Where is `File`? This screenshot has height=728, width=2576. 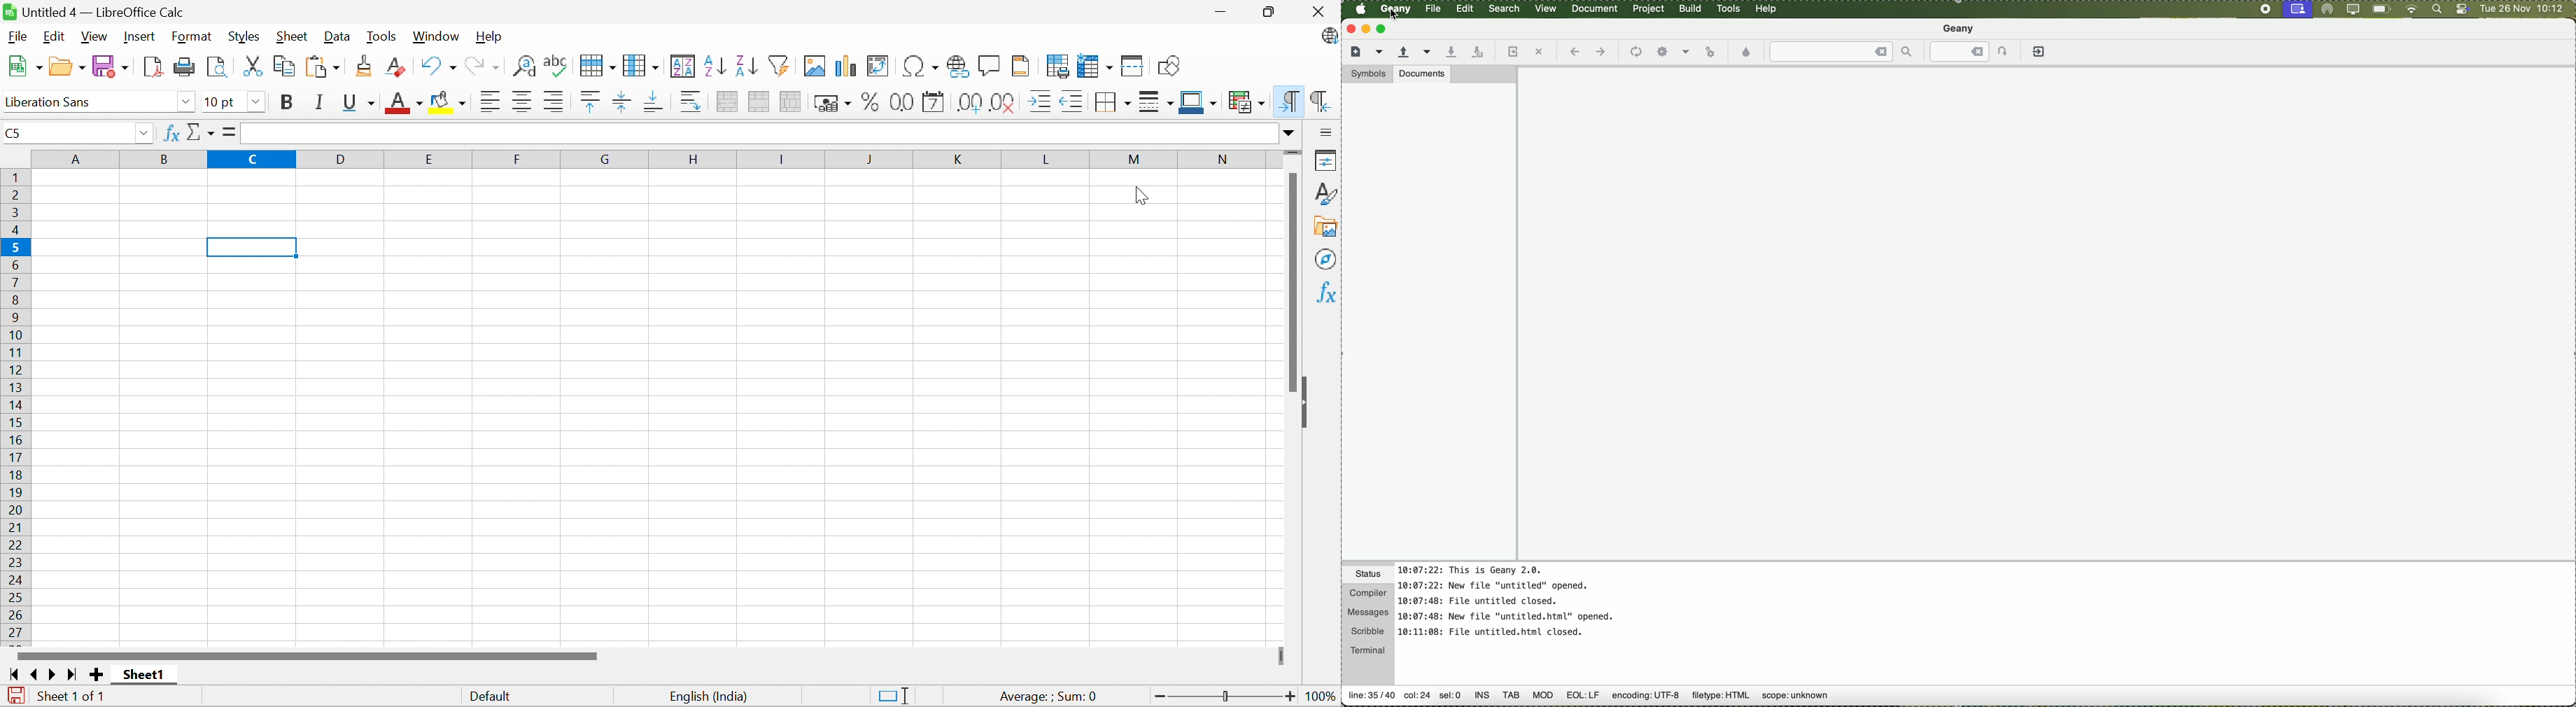
File is located at coordinates (17, 36).